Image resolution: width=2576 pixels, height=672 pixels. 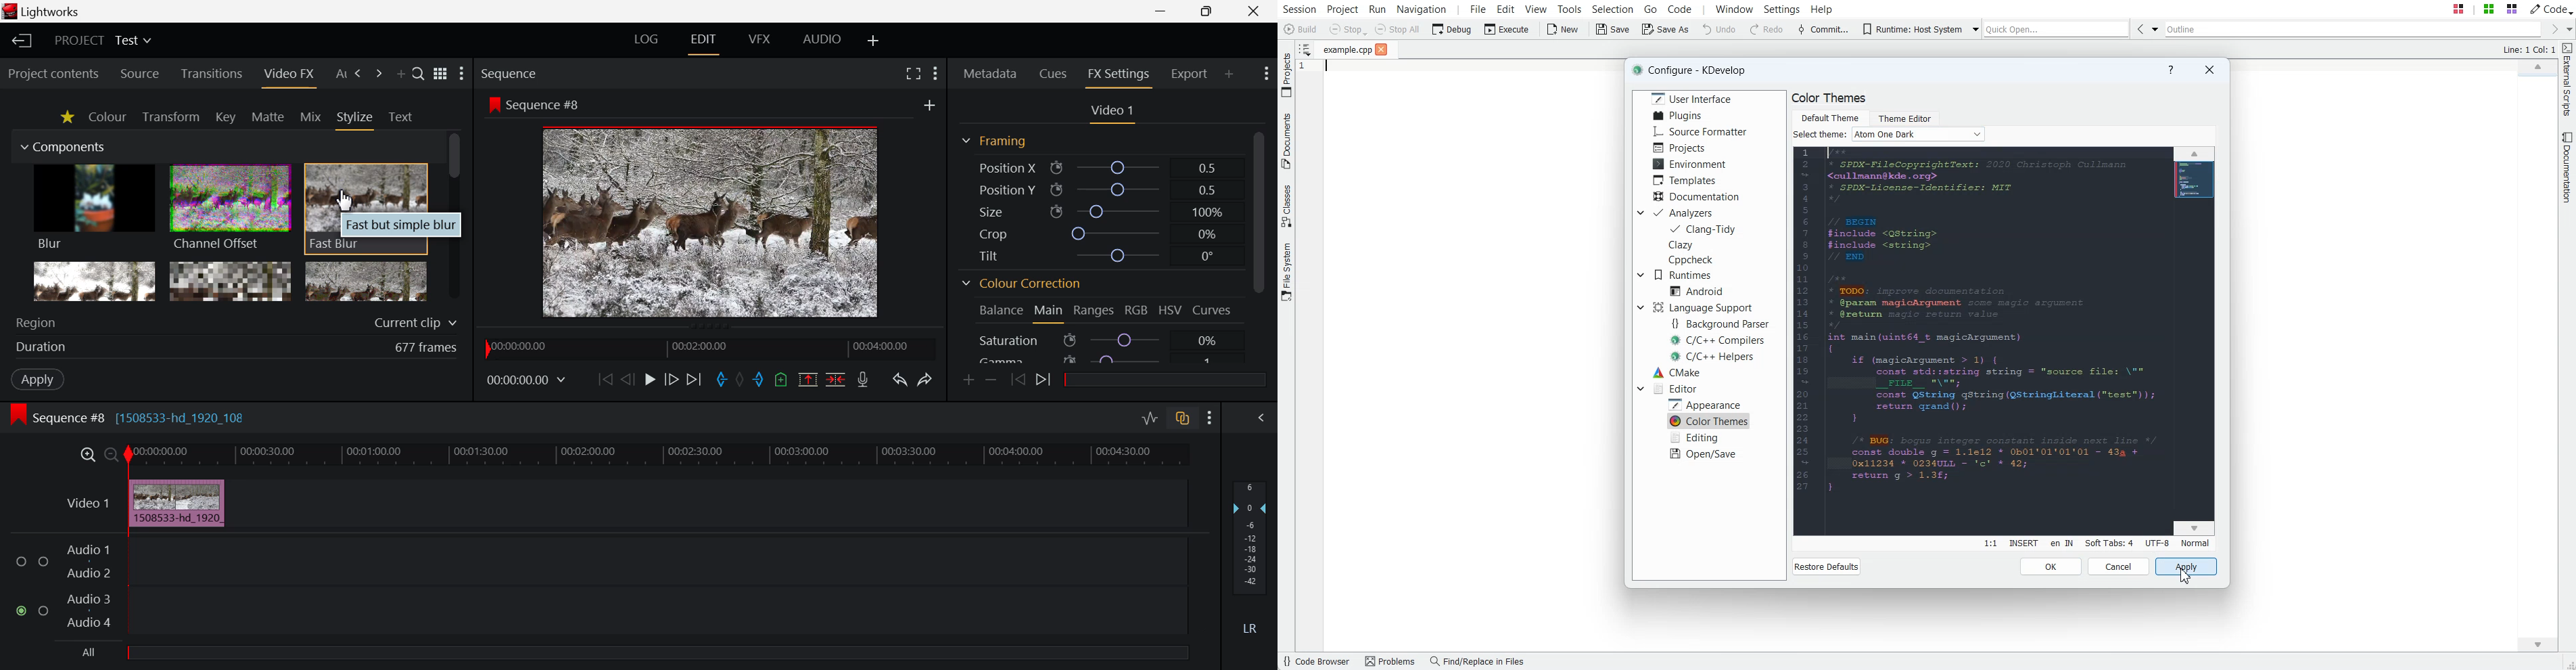 I want to click on Cursor MOUSE_DOWN on Fast Blur, so click(x=366, y=183).